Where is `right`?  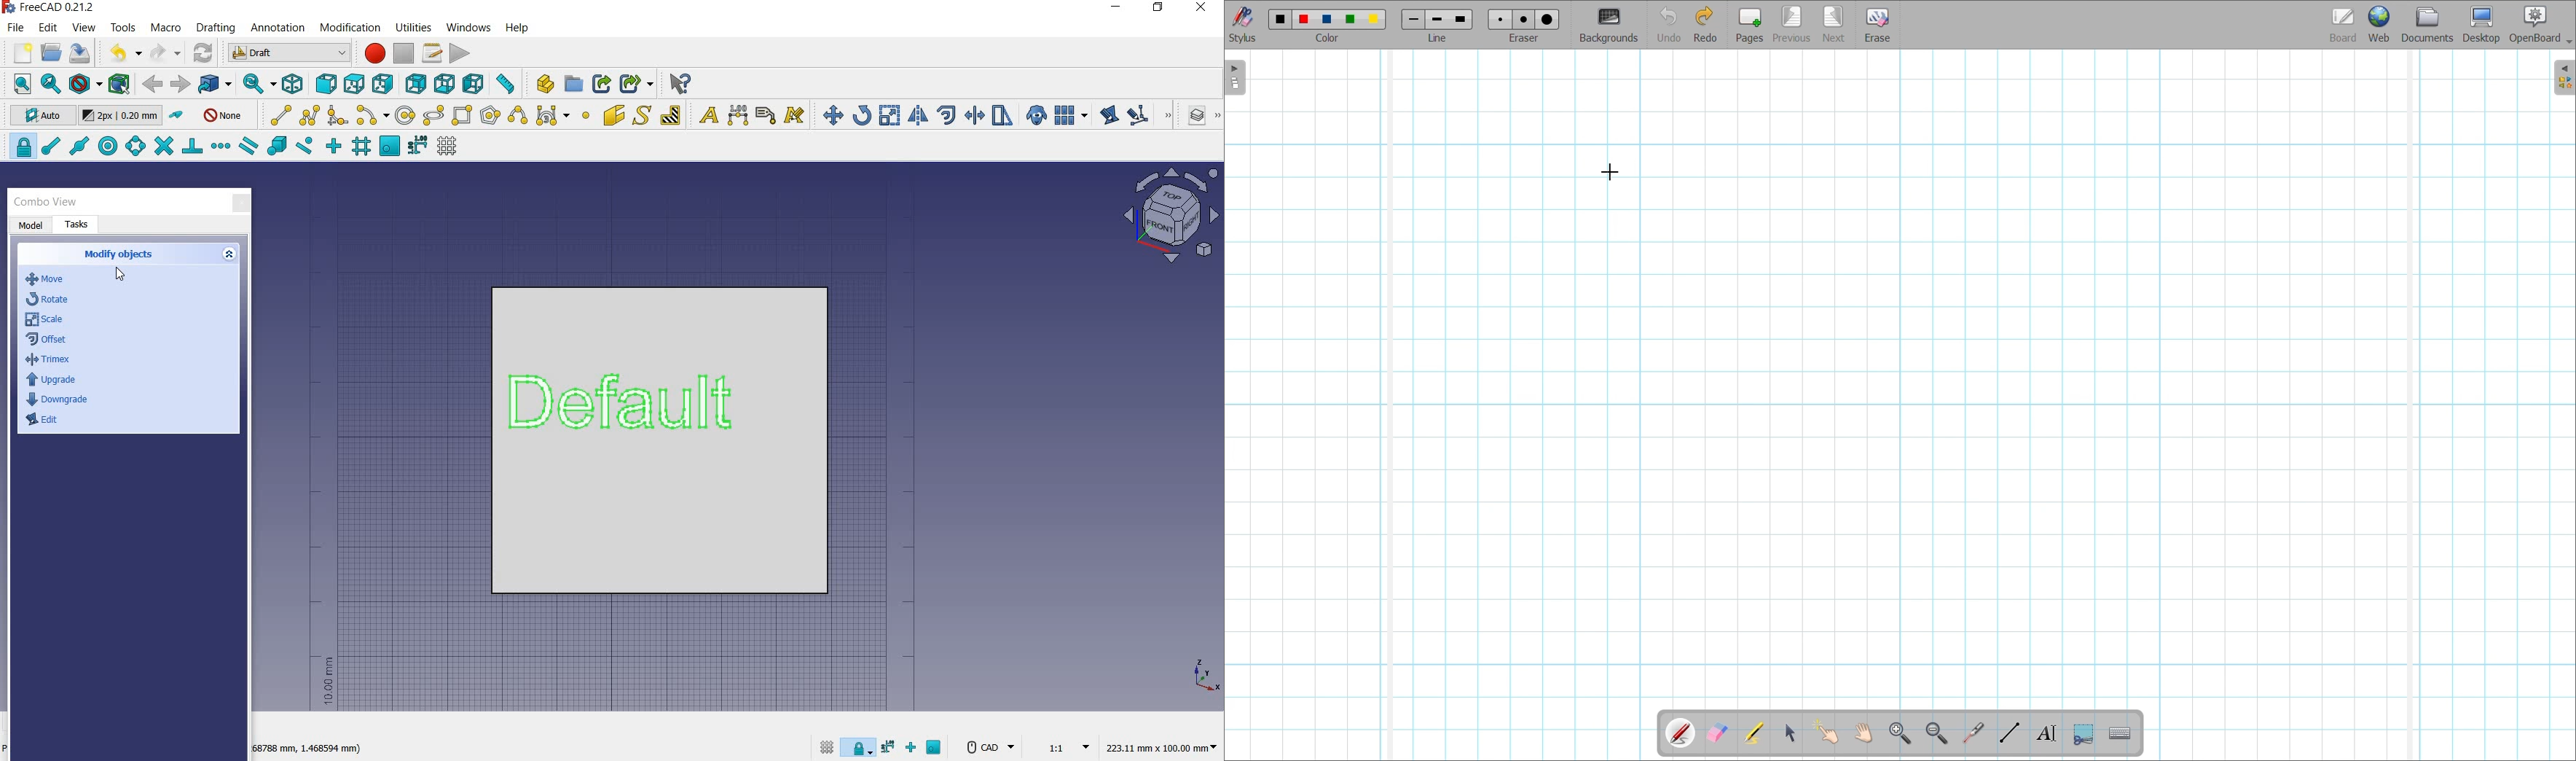 right is located at coordinates (385, 84).